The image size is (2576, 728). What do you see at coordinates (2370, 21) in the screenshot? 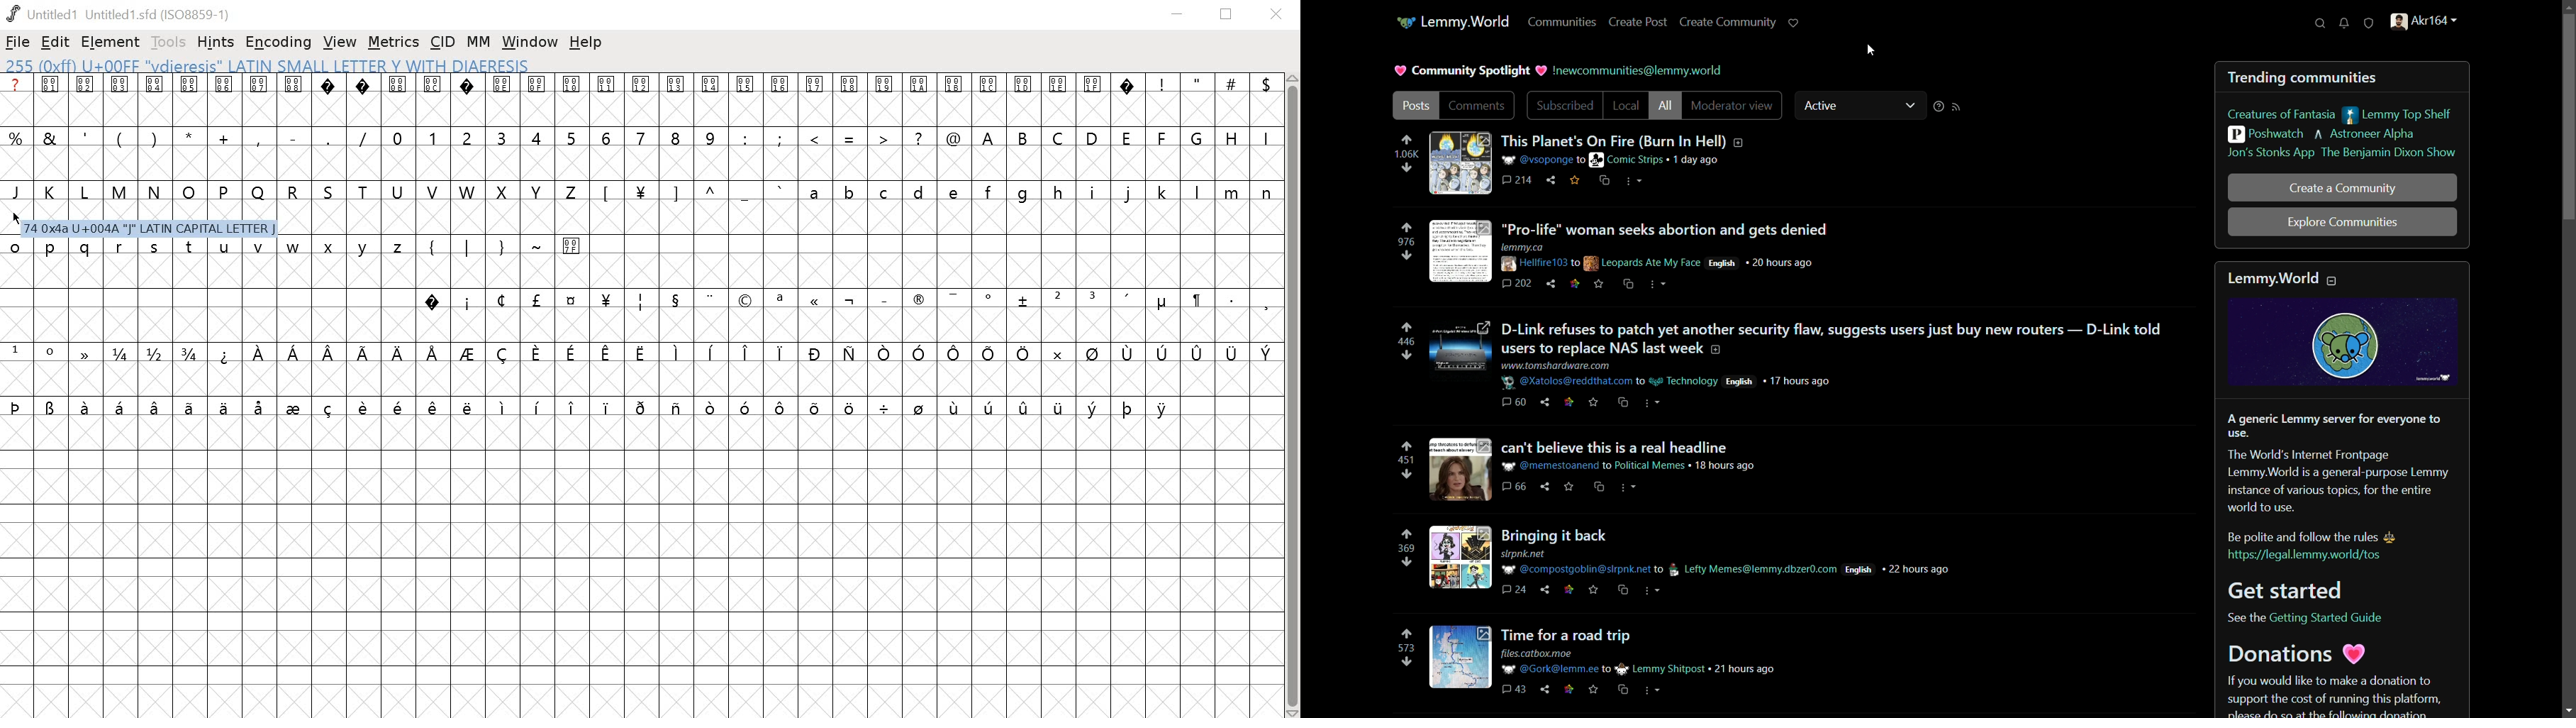
I see `unread reports` at bounding box center [2370, 21].